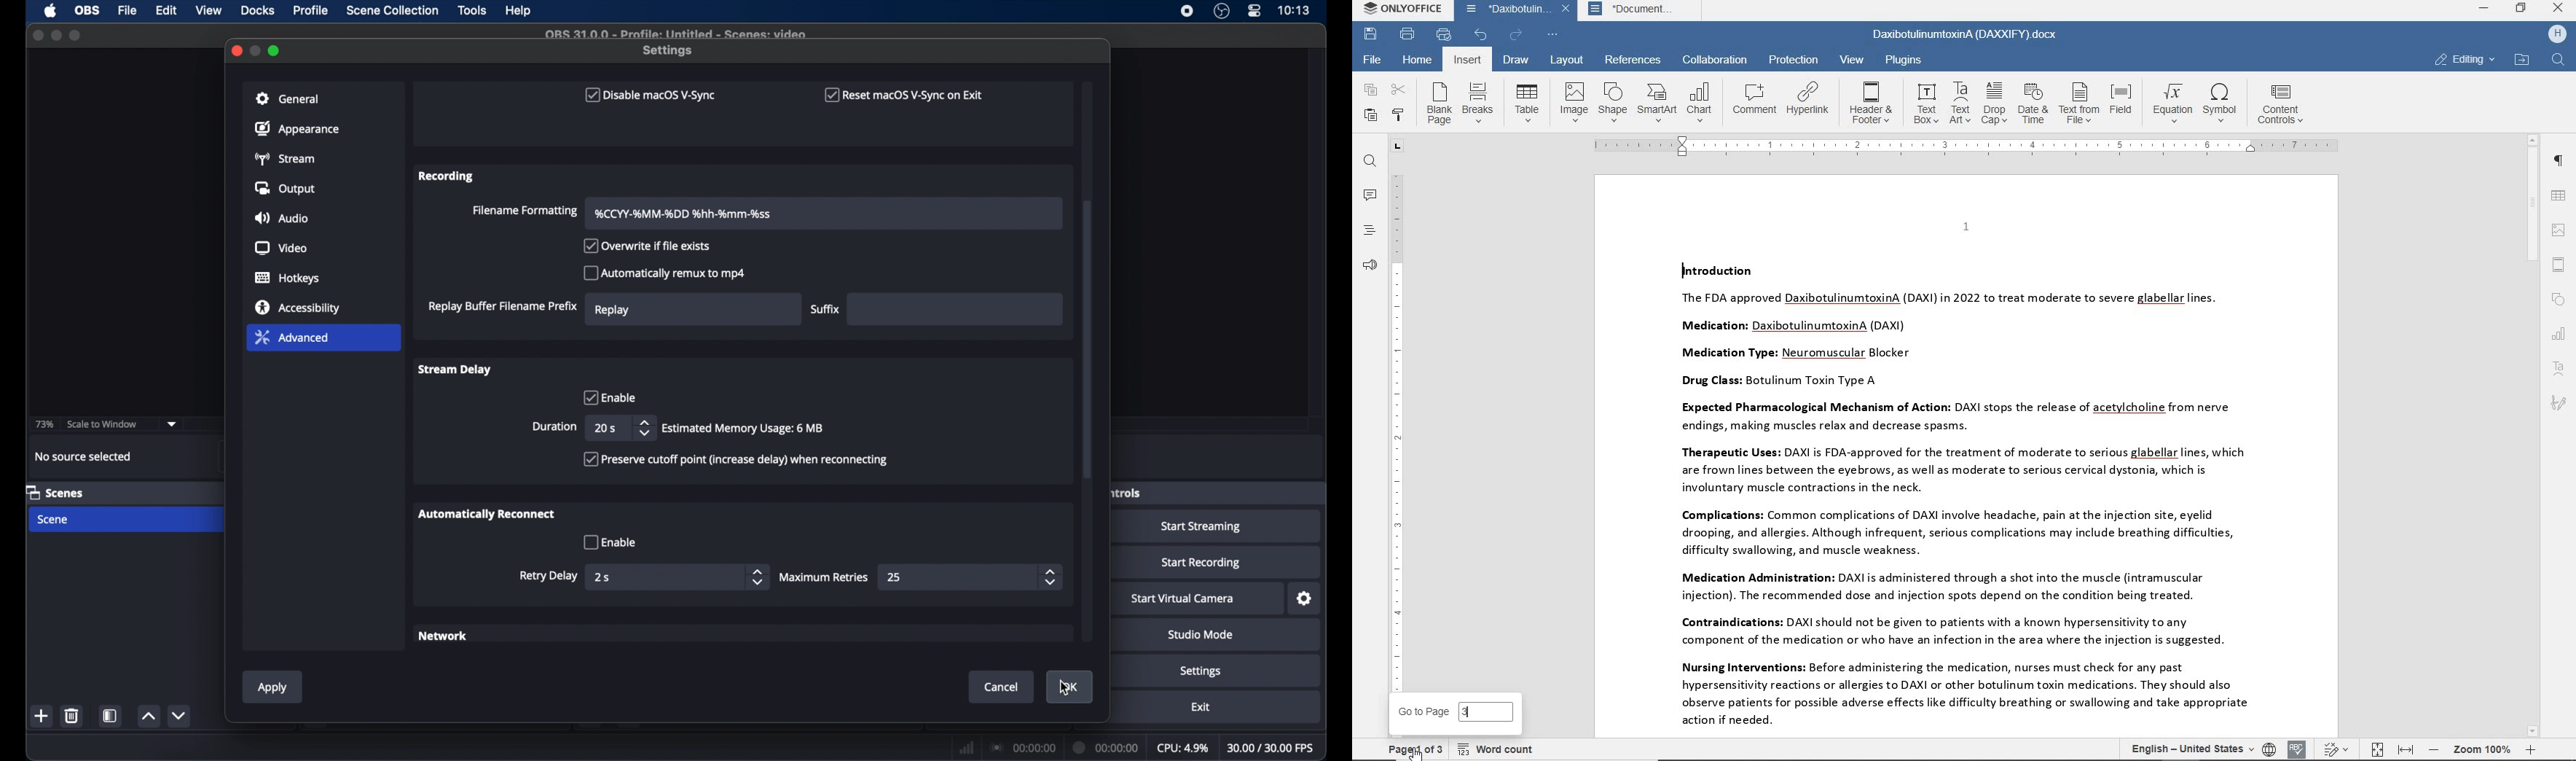 The width and height of the screenshot is (2576, 784). What do you see at coordinates (2559, 335) in the screenshot?
I see `chart` at bounding box center [2559, 335].